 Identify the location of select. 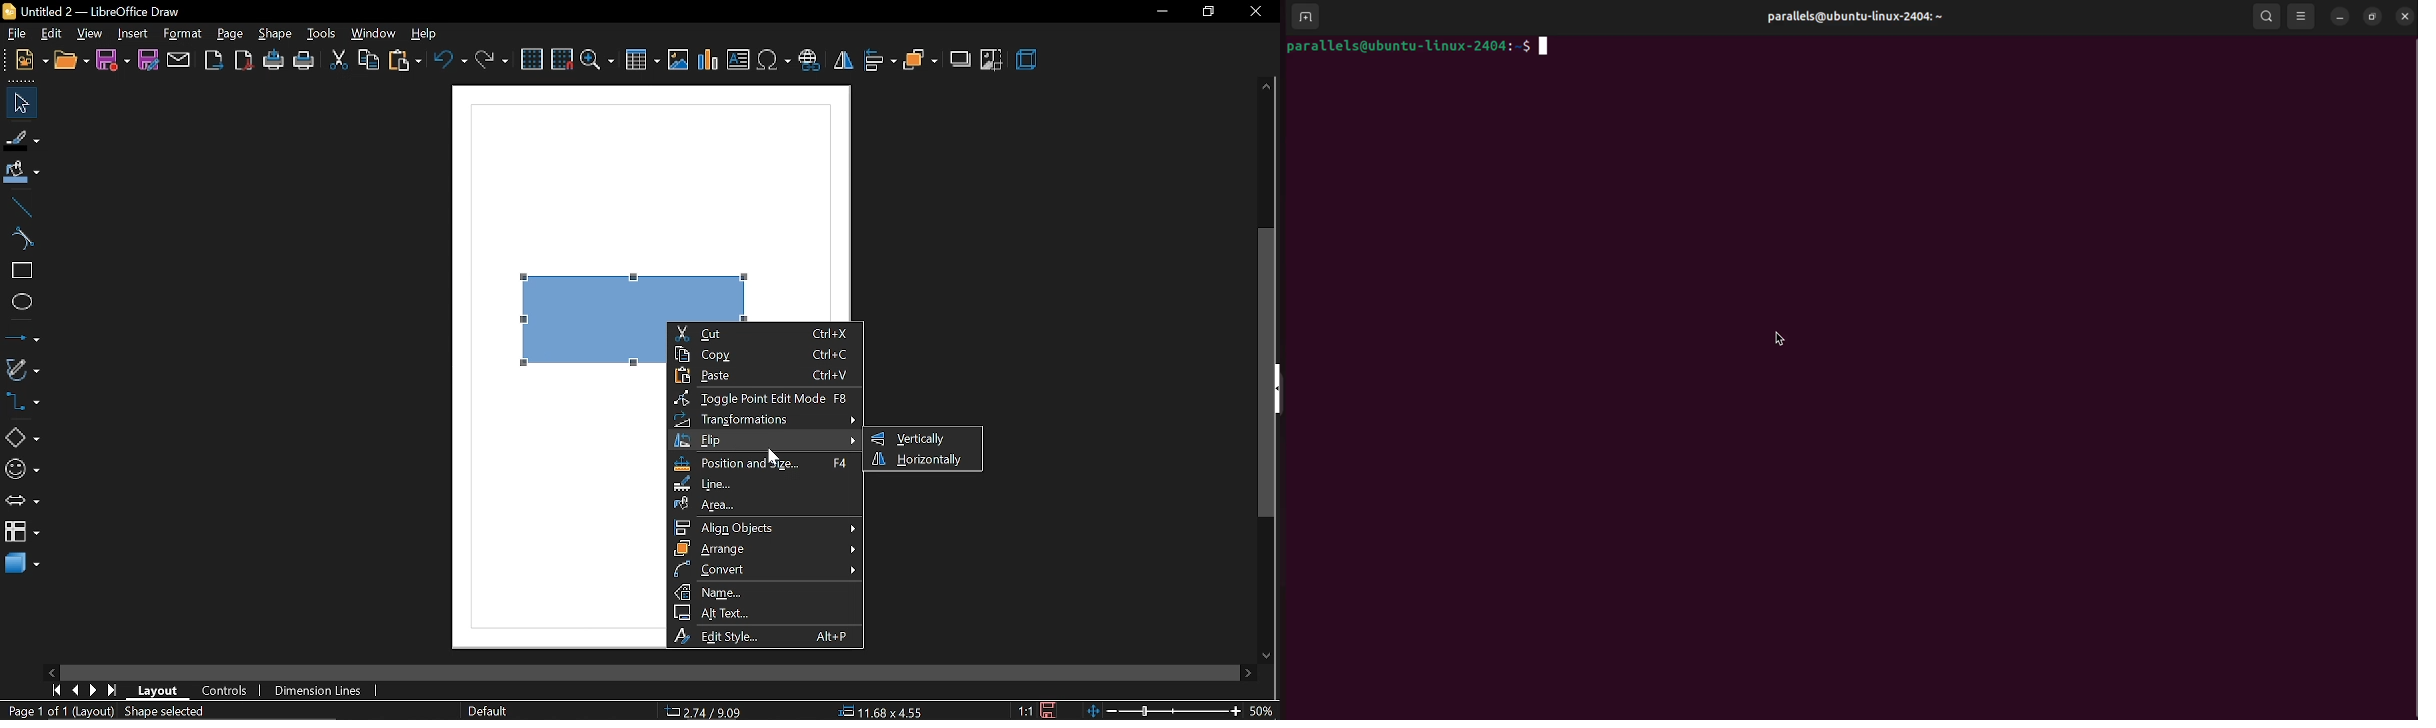
(19, 103).